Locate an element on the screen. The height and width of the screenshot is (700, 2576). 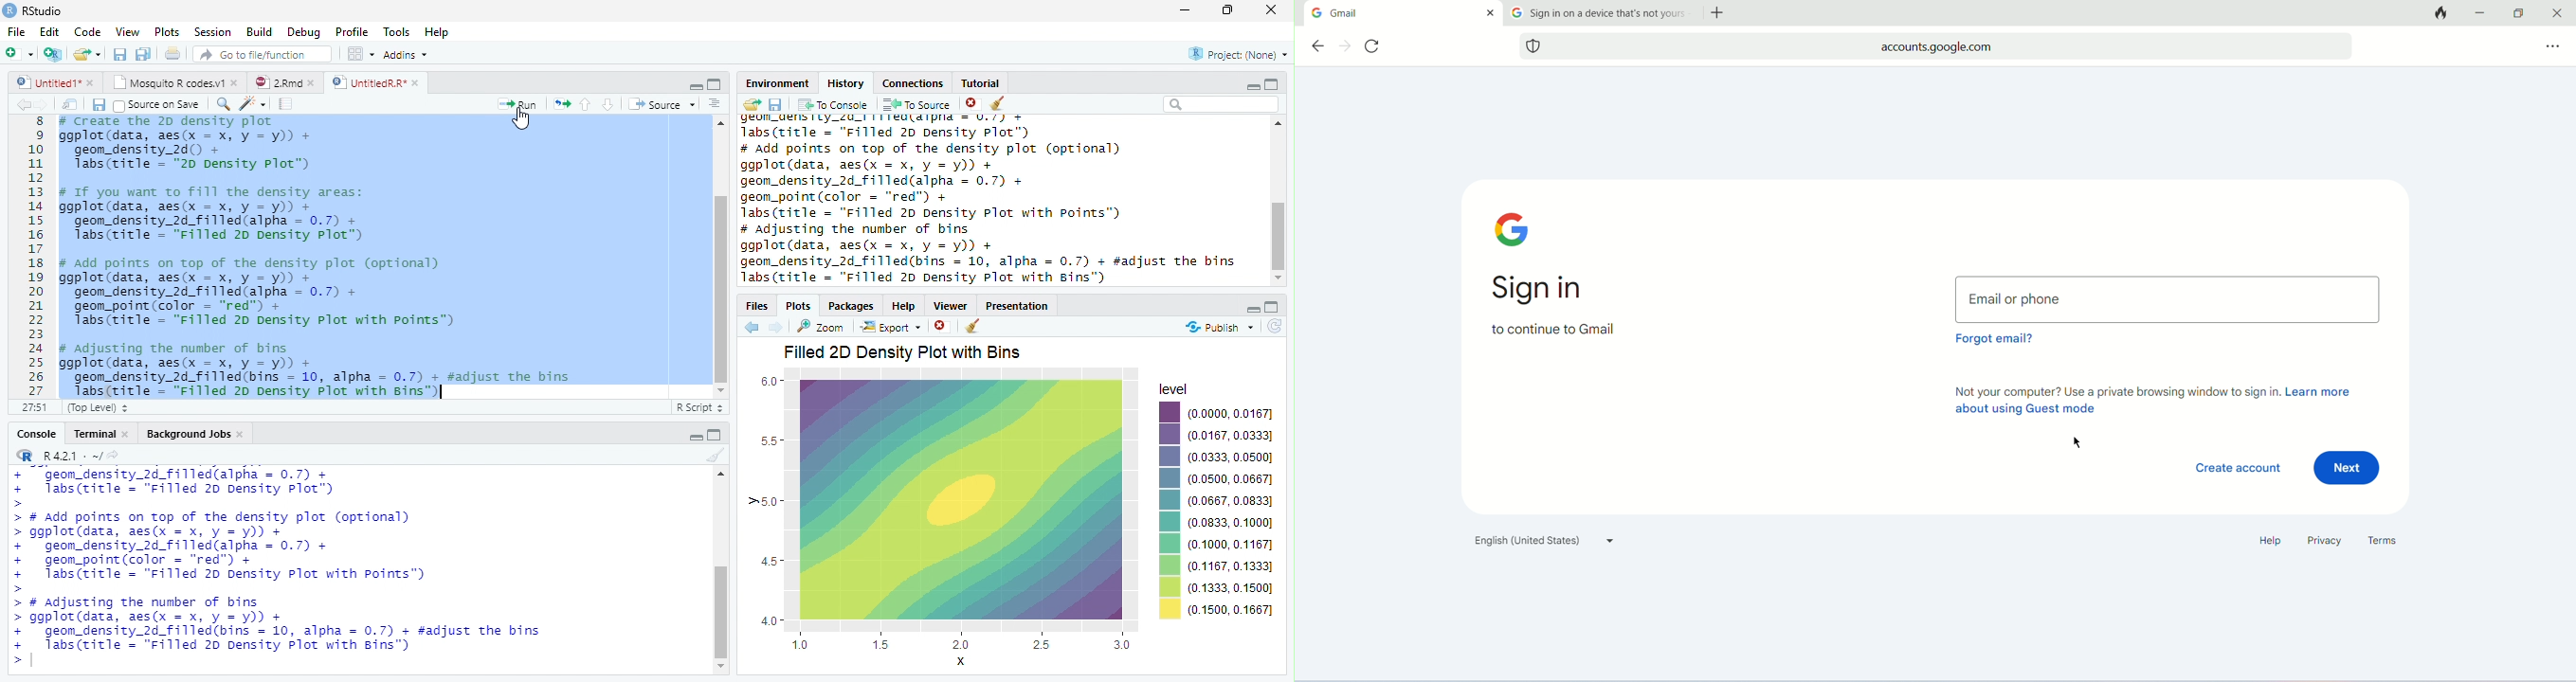
' RStudio is located at coordinates (32, 11).